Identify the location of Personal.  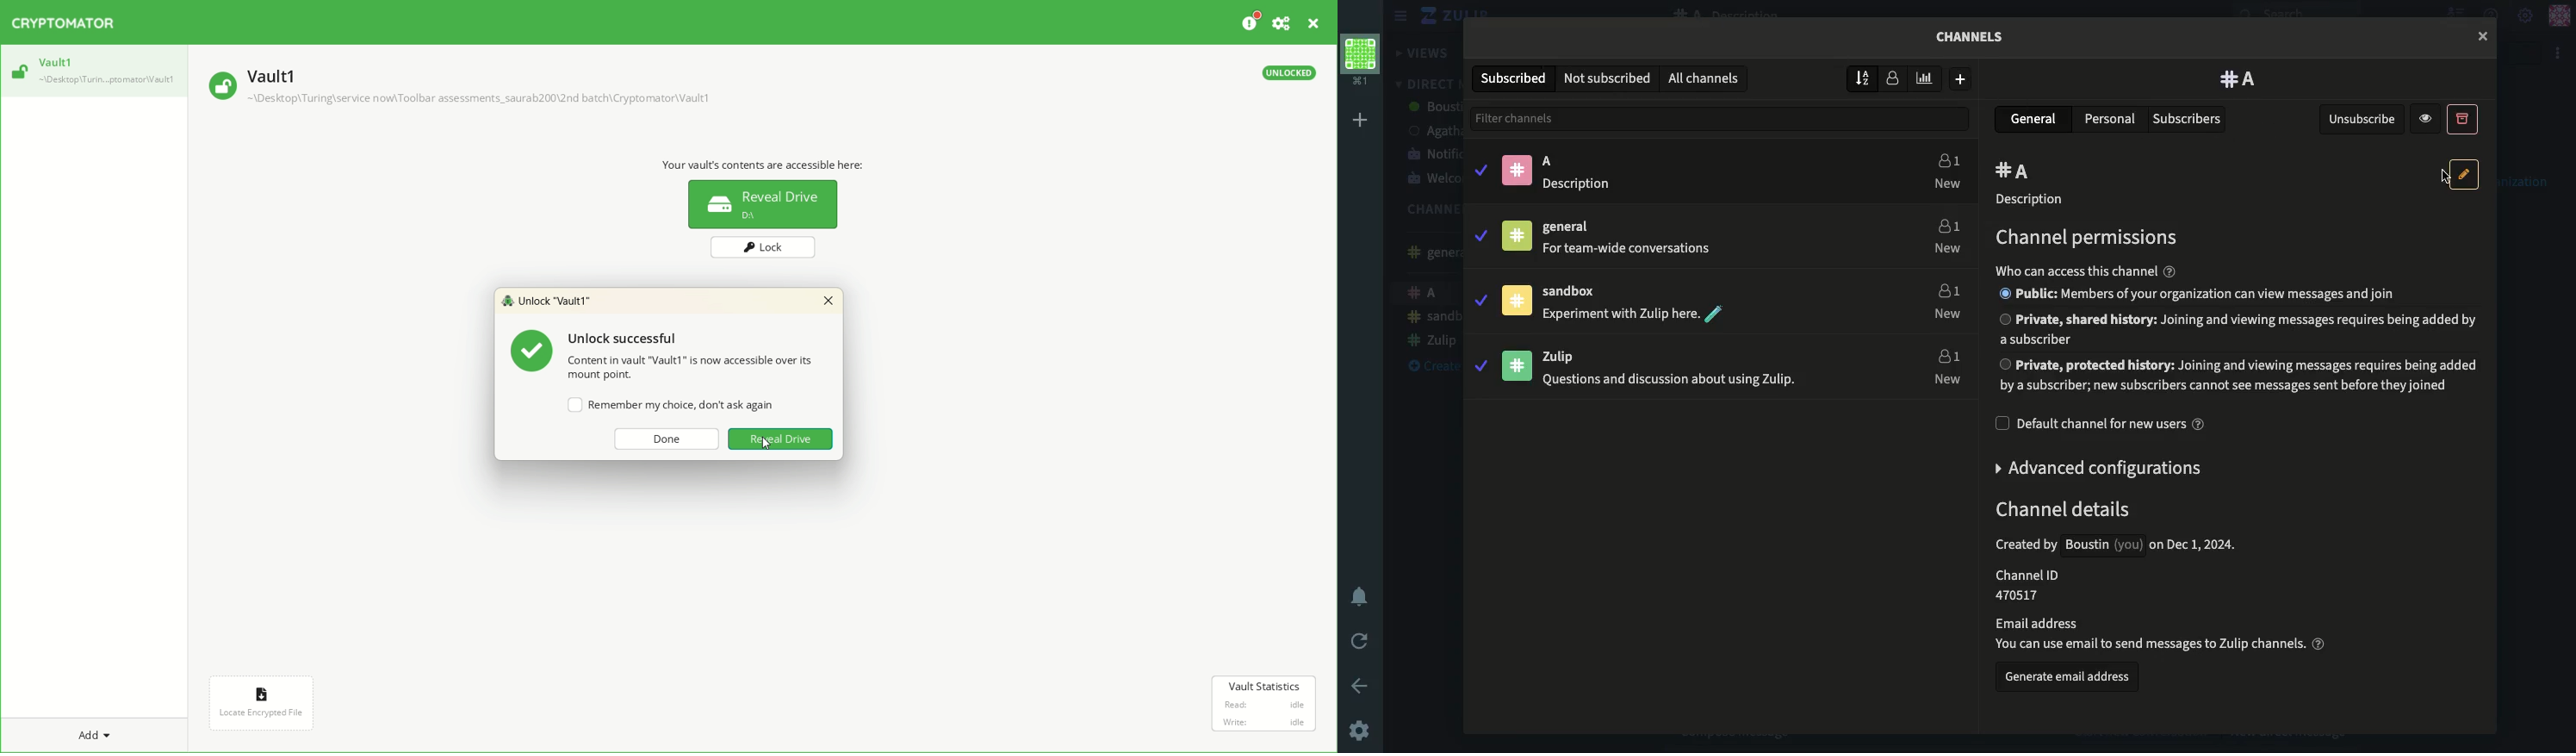
(2110, 118).